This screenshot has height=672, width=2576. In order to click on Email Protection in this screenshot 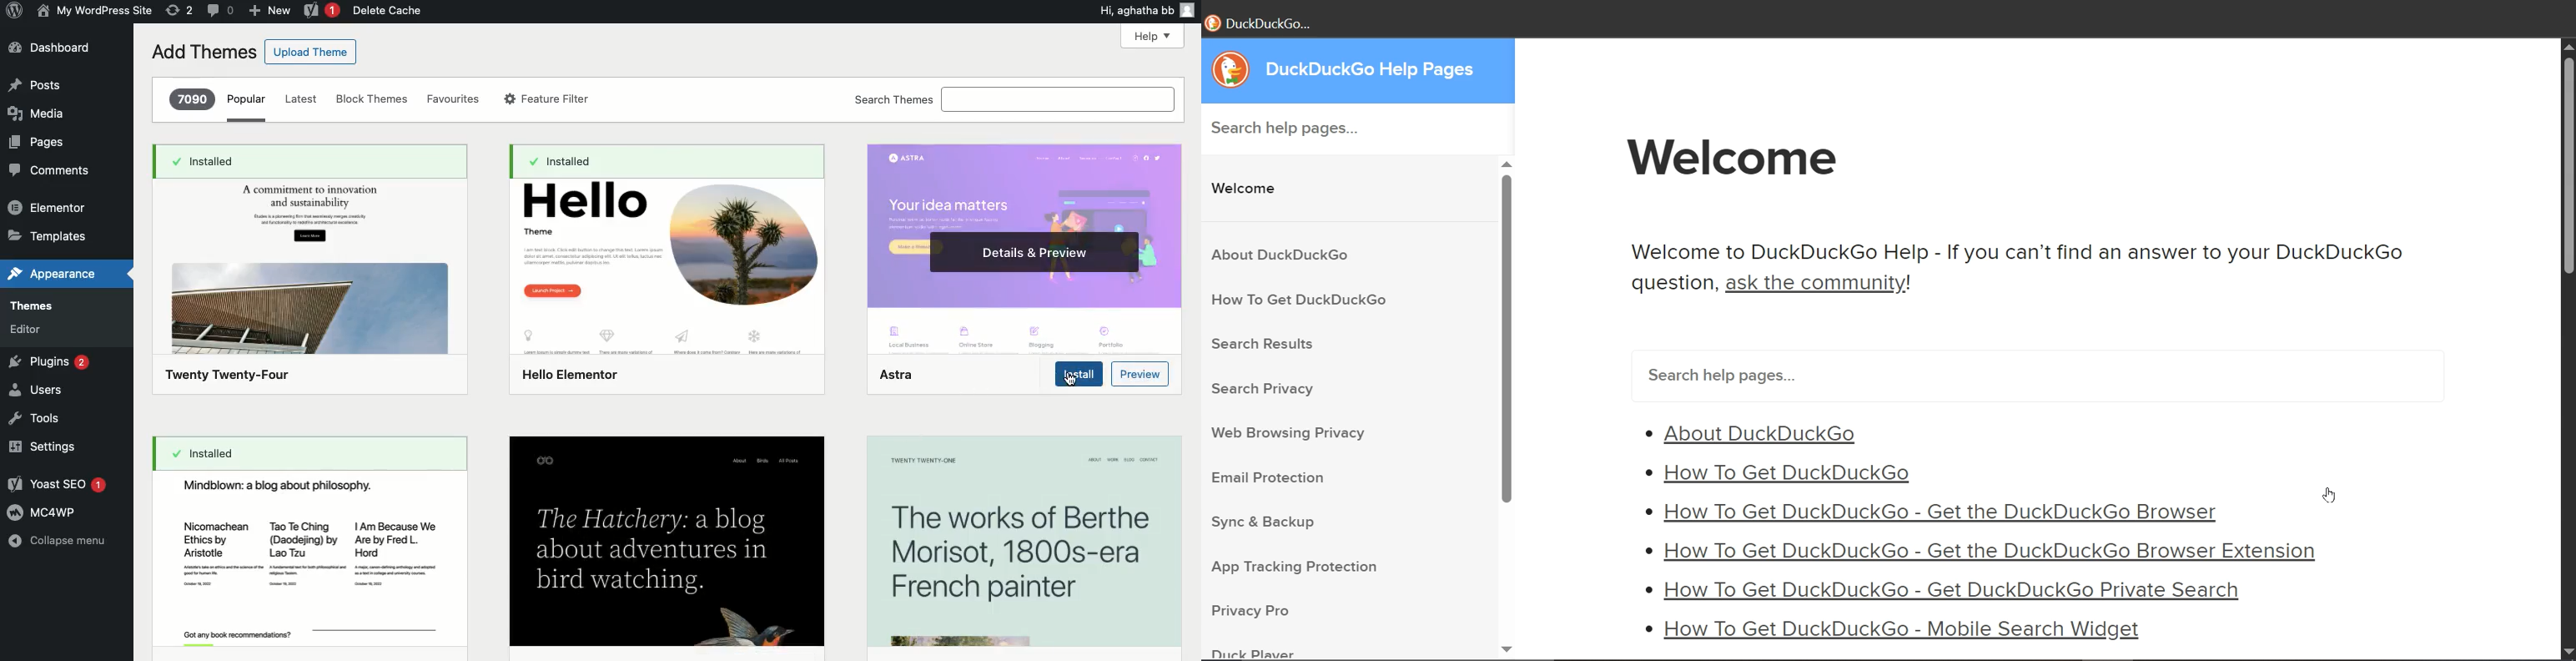, I will do `click(1266, 477)`.